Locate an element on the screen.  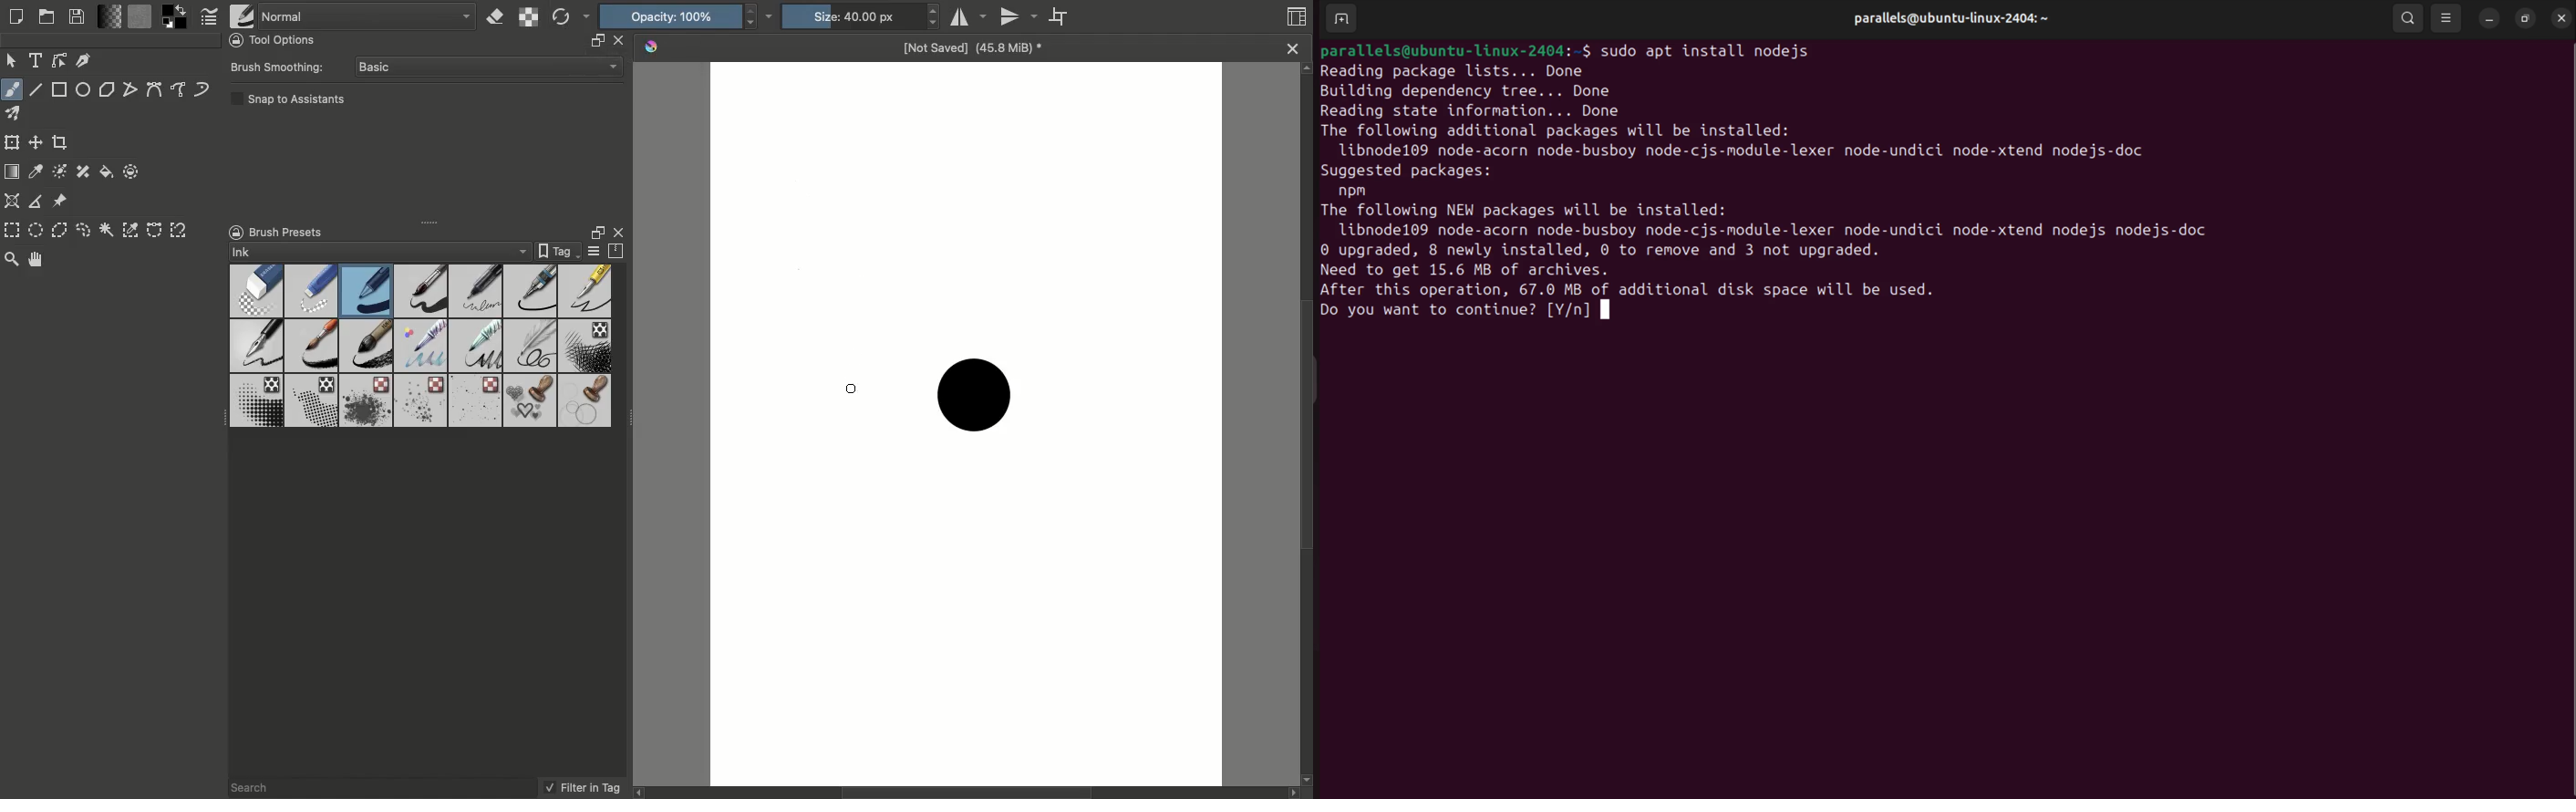
Contiguous selection tool is located at coordinates (108, 232).